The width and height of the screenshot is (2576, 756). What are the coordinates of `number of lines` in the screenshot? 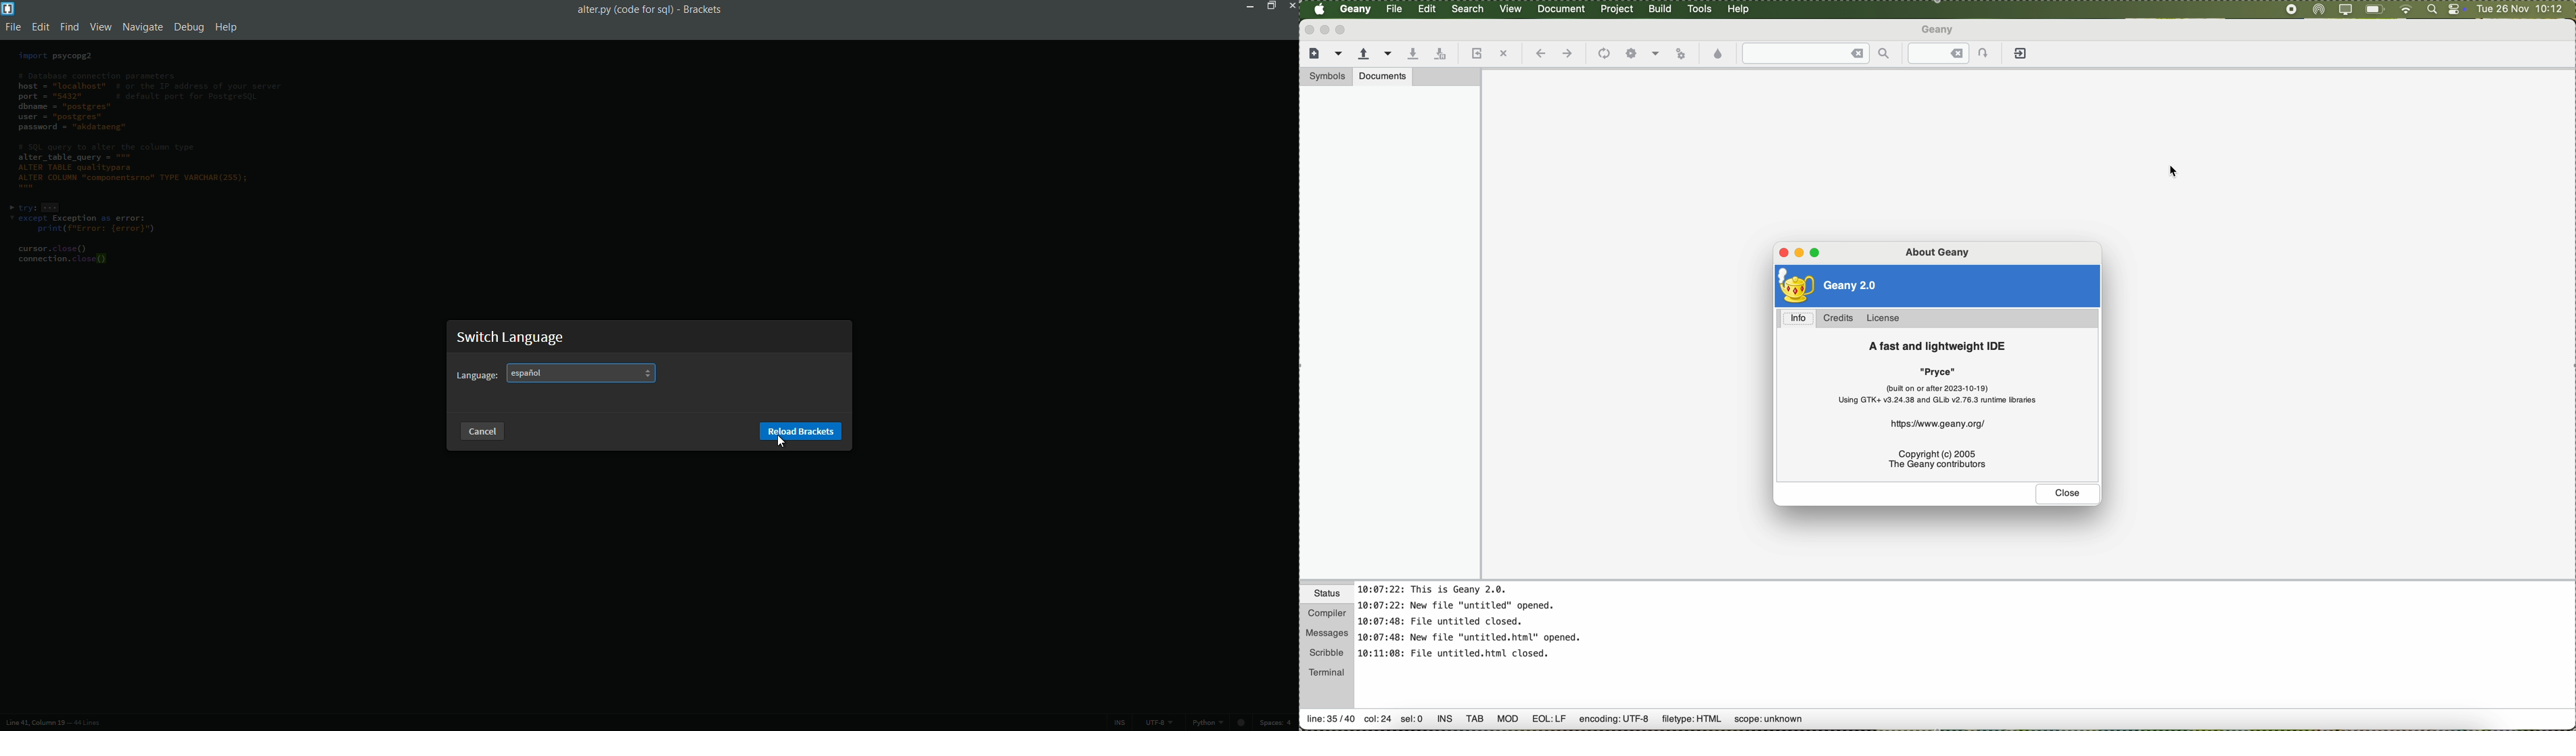 It's located at (87, 722).